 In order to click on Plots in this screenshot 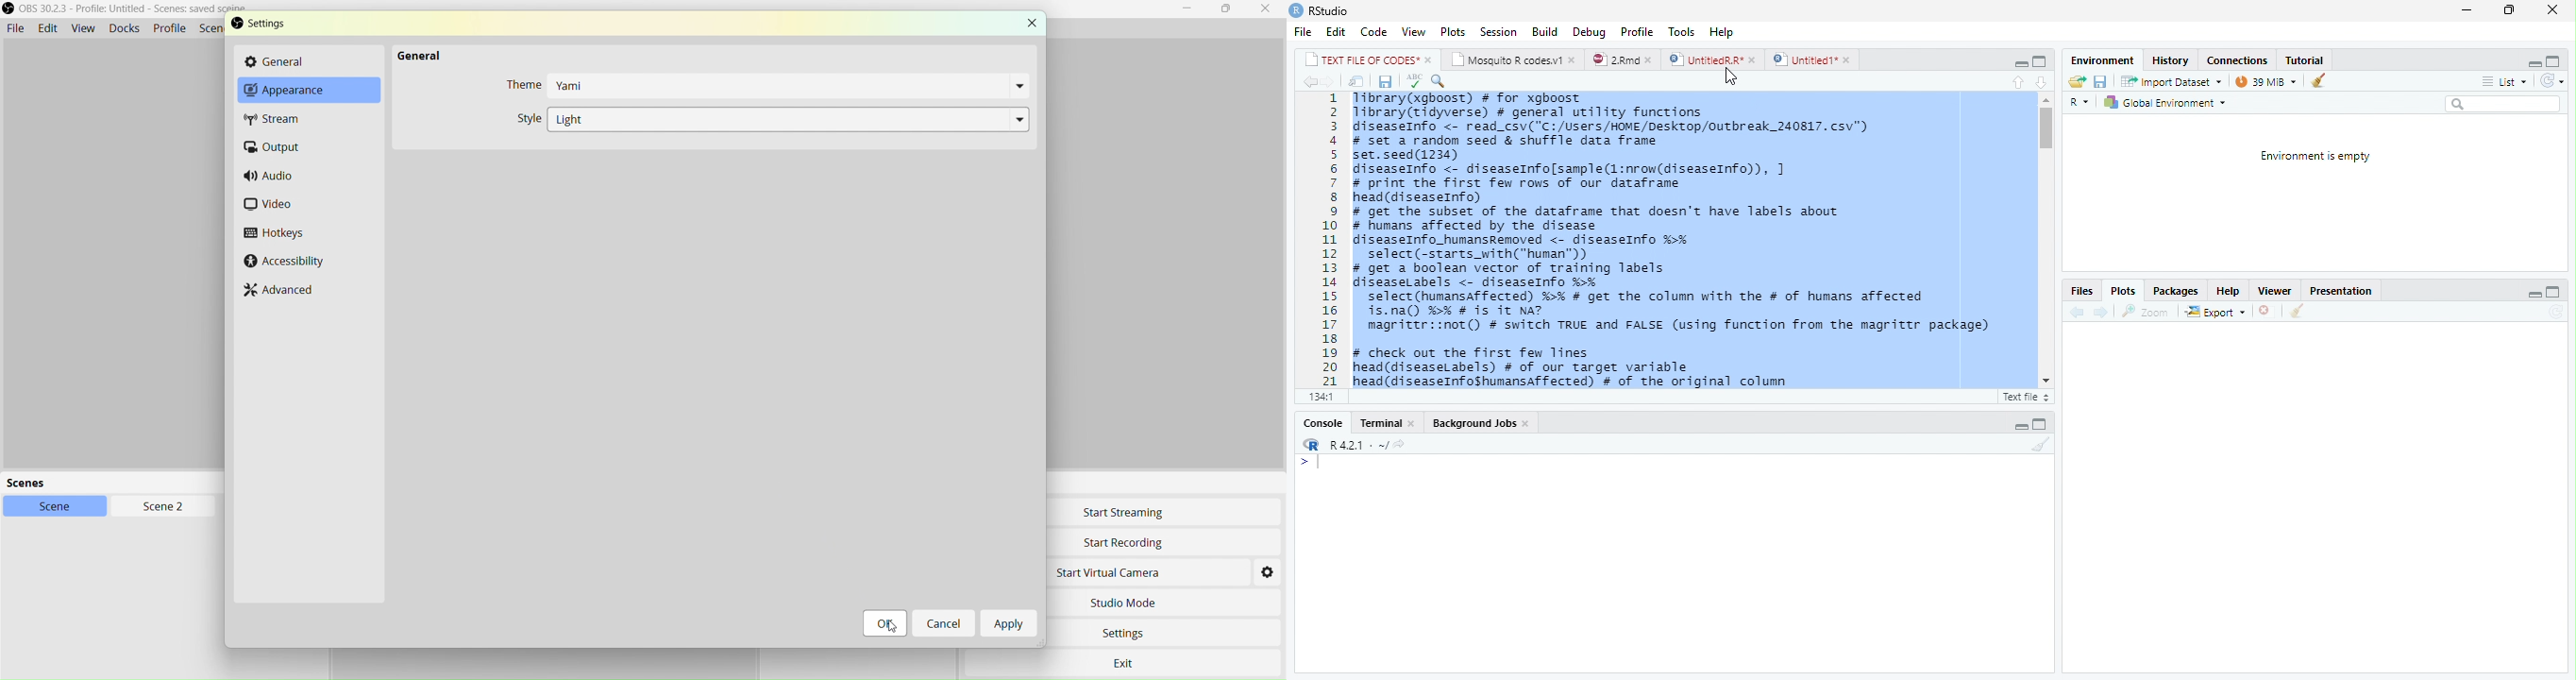, I will do `click(2122, 291)`.